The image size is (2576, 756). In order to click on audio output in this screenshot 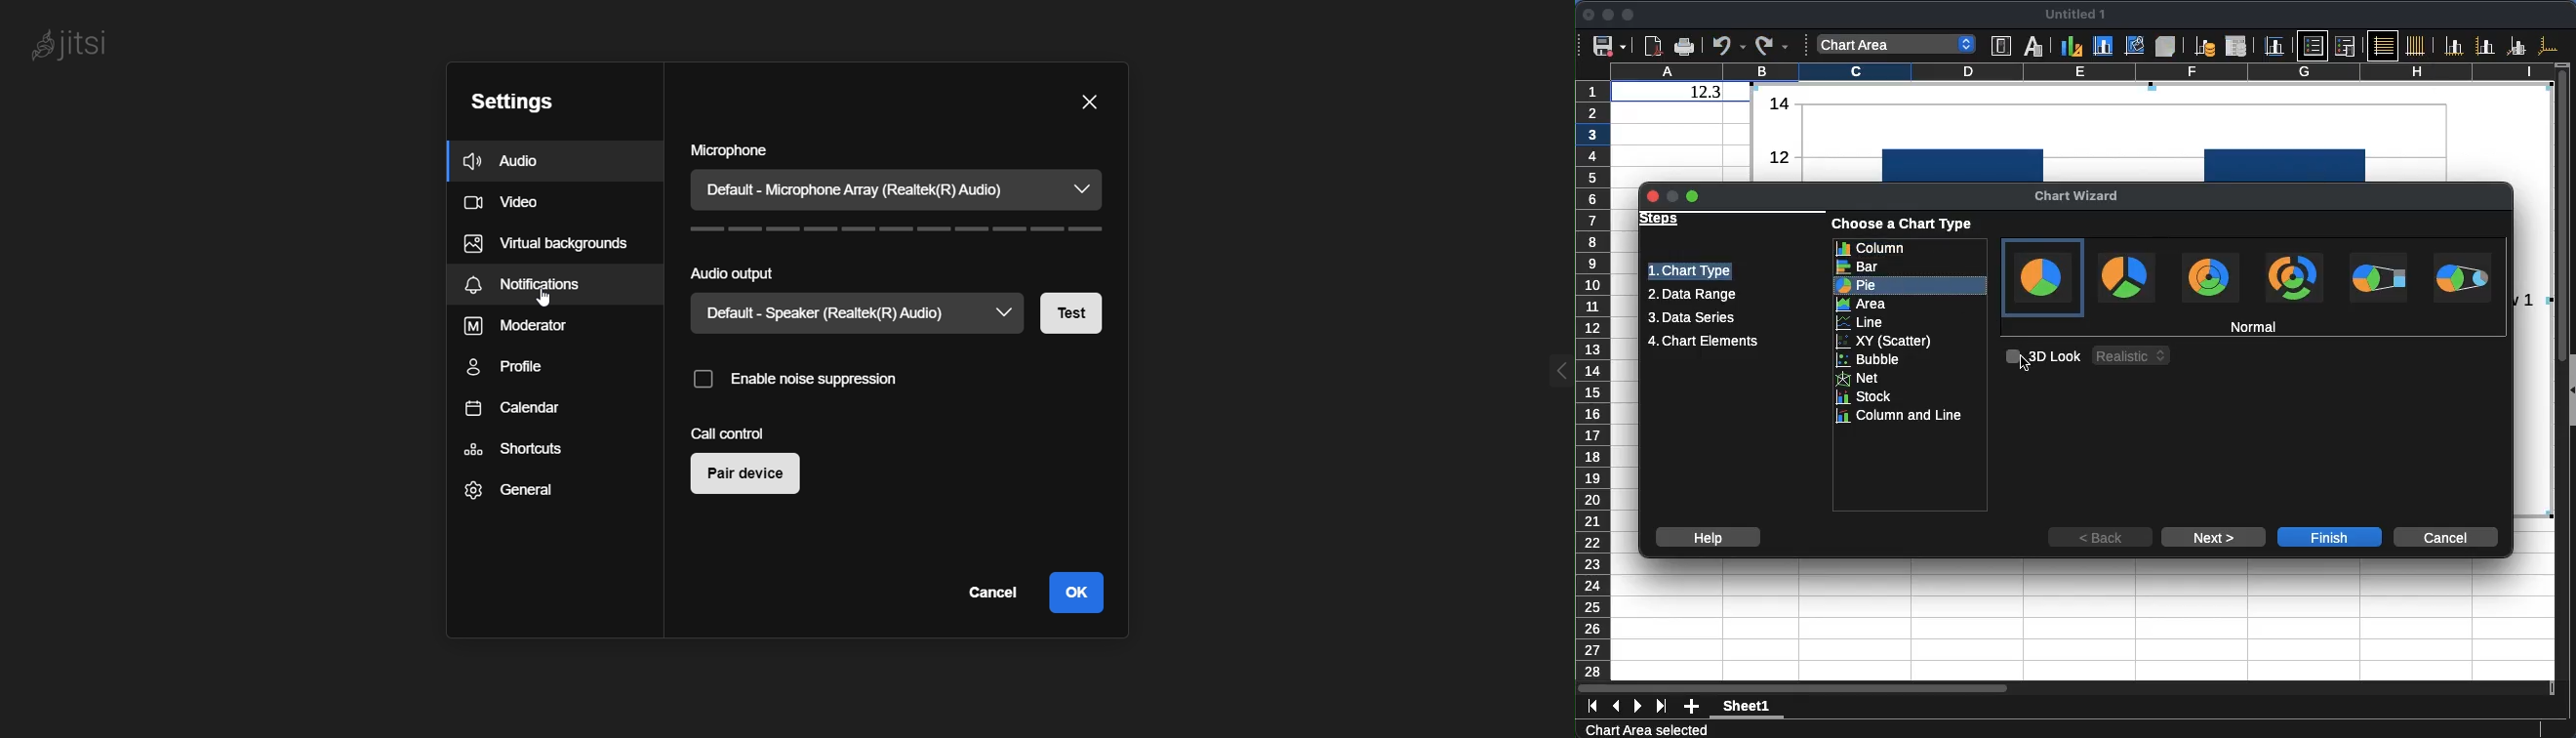, I will do `click(748, 273)`.